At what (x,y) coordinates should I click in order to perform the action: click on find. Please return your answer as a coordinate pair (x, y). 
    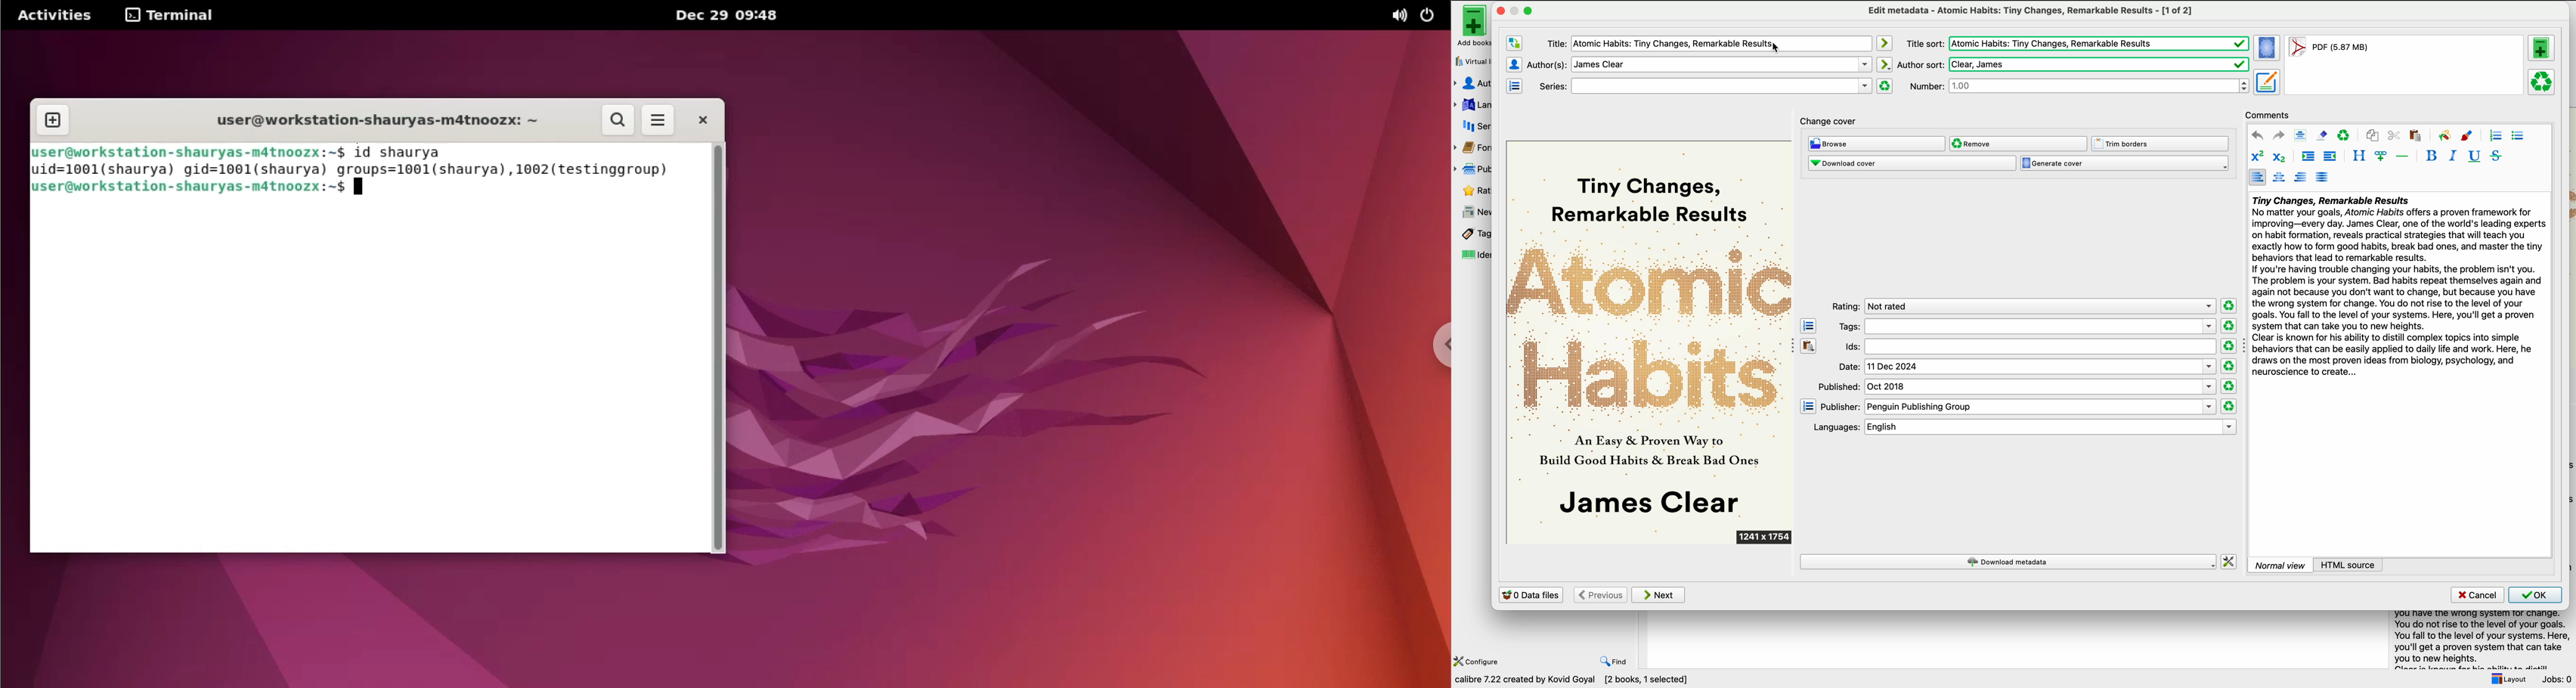
    Looking at the image, I should click on (1614, 663).